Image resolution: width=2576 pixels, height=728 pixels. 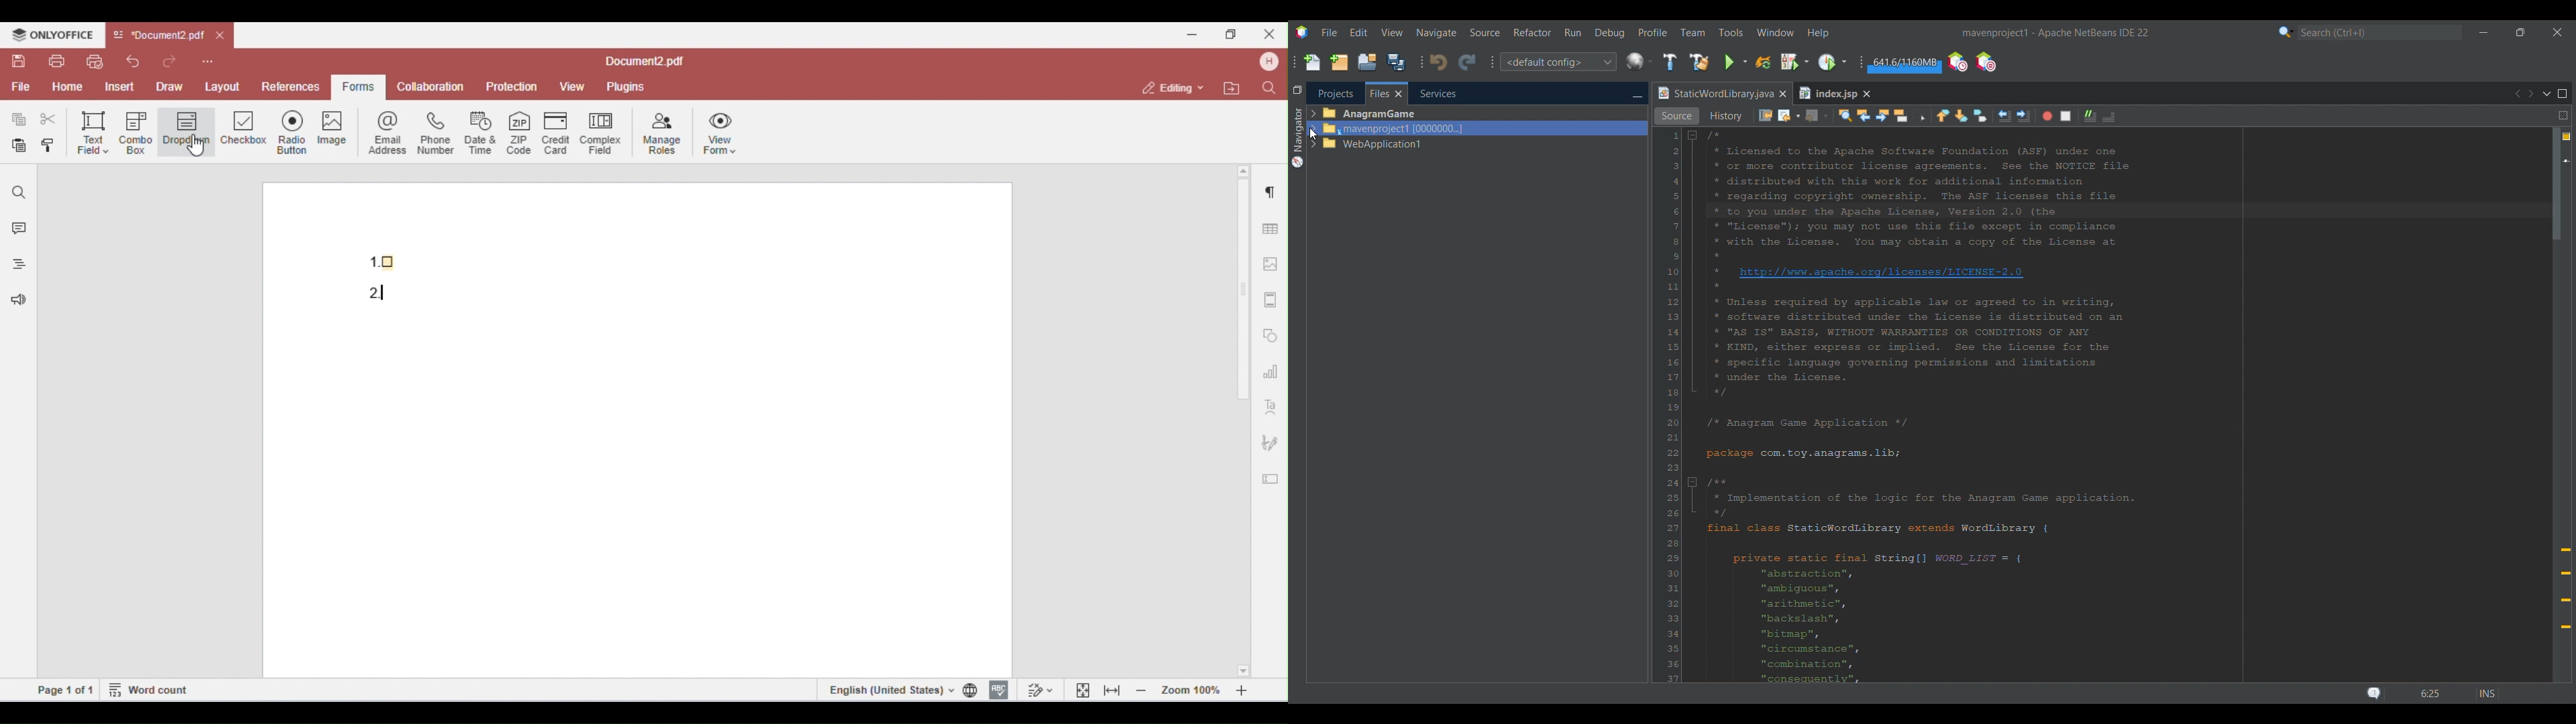 What do you see at coordinates (1387, 93) in the screenshot?
I see `Current selection highlighted` at bounding box center [1387, 93].